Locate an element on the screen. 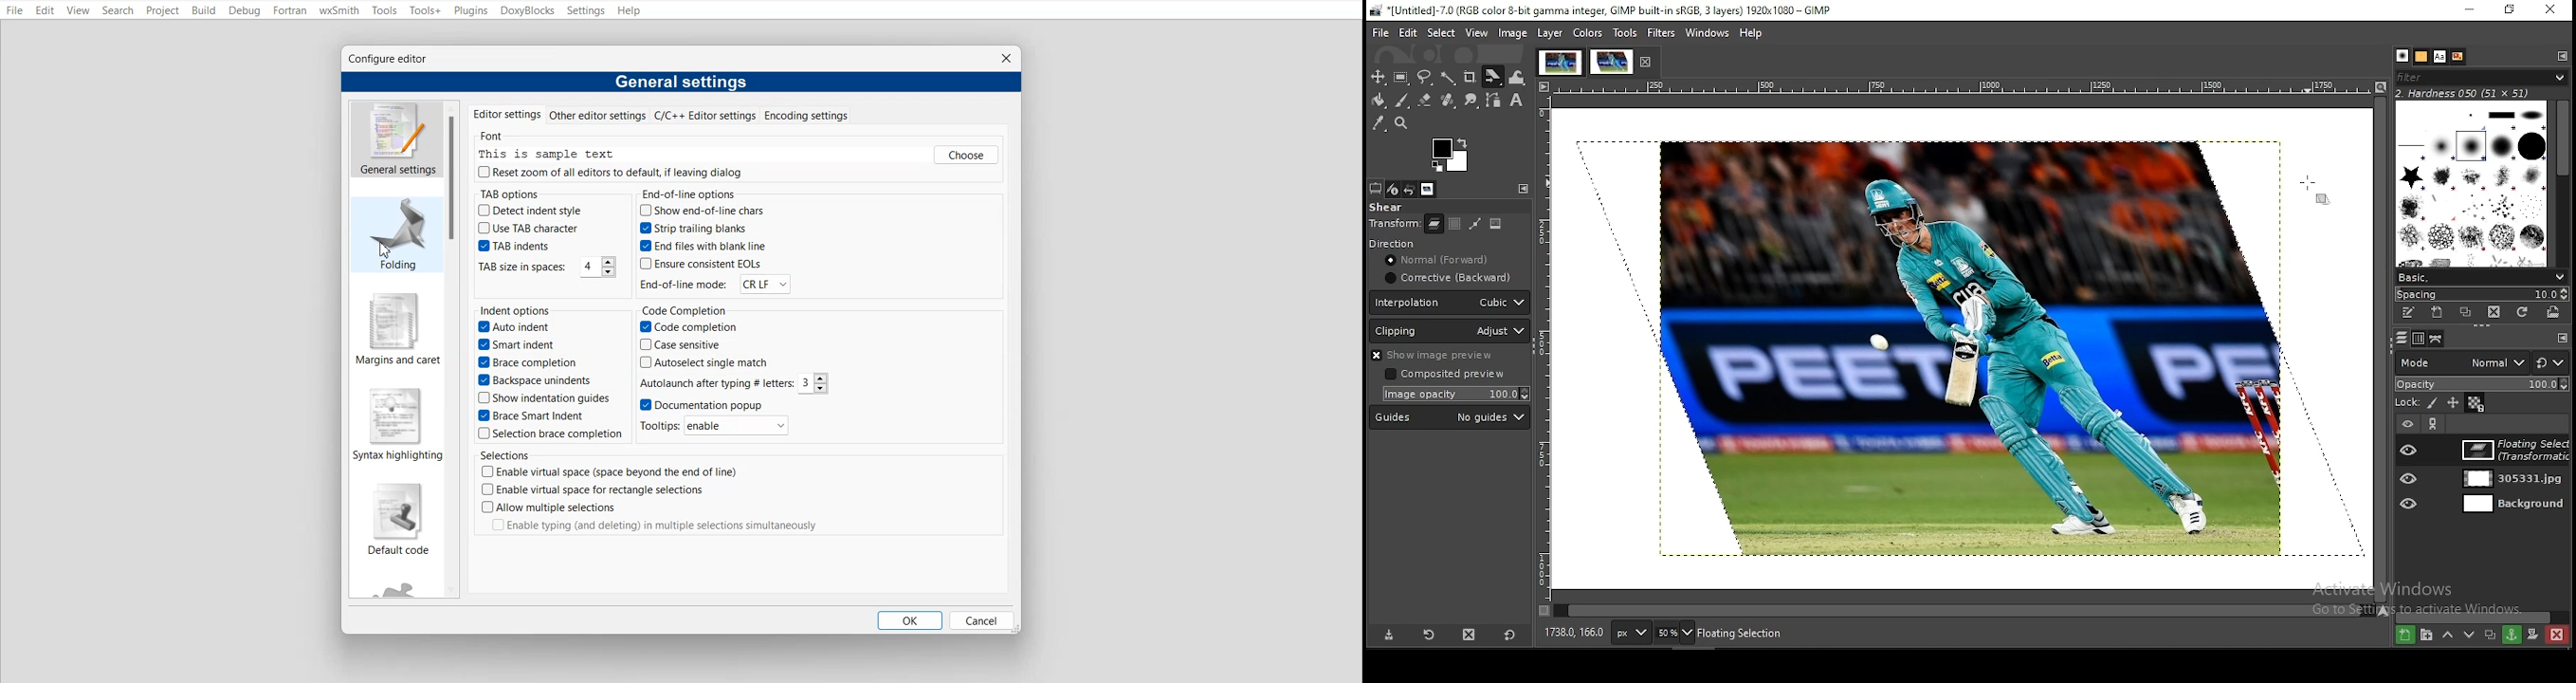 Image resolution: width=2576 pixels, height=700 pixels. OK is located at coordinates (908, 620).